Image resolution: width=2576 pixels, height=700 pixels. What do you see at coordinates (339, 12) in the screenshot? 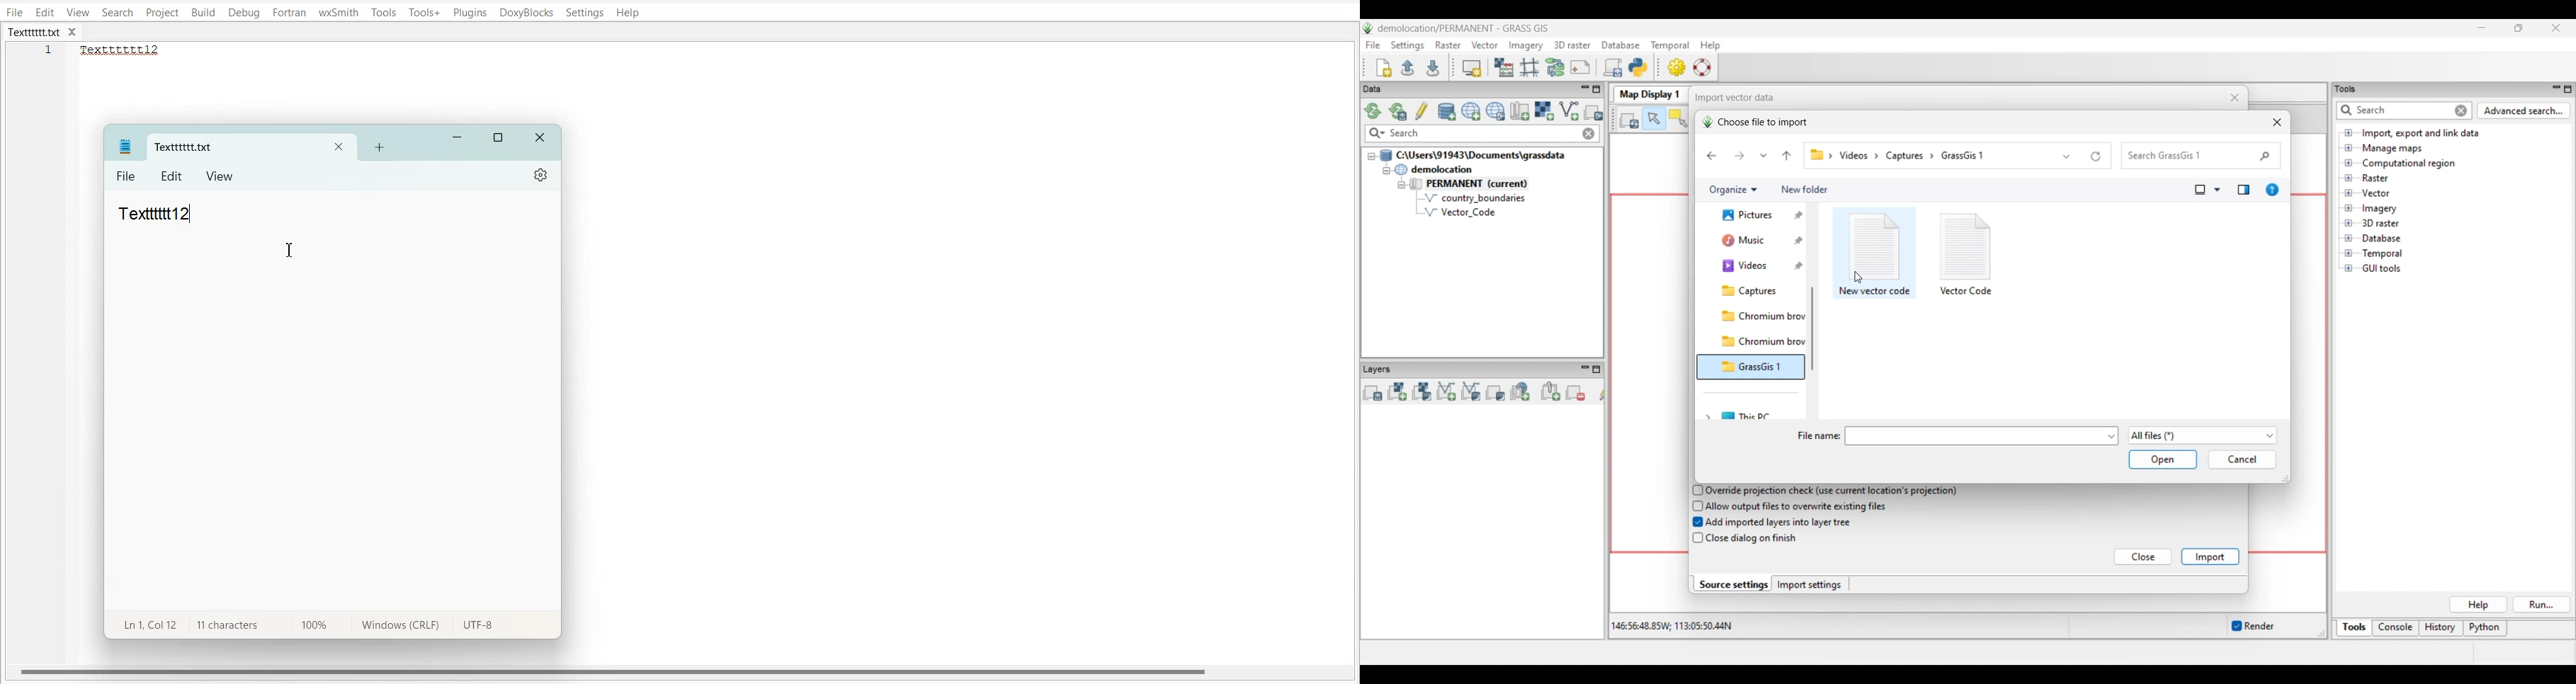
I see `wxSmith` at bounding box center [339, 12].